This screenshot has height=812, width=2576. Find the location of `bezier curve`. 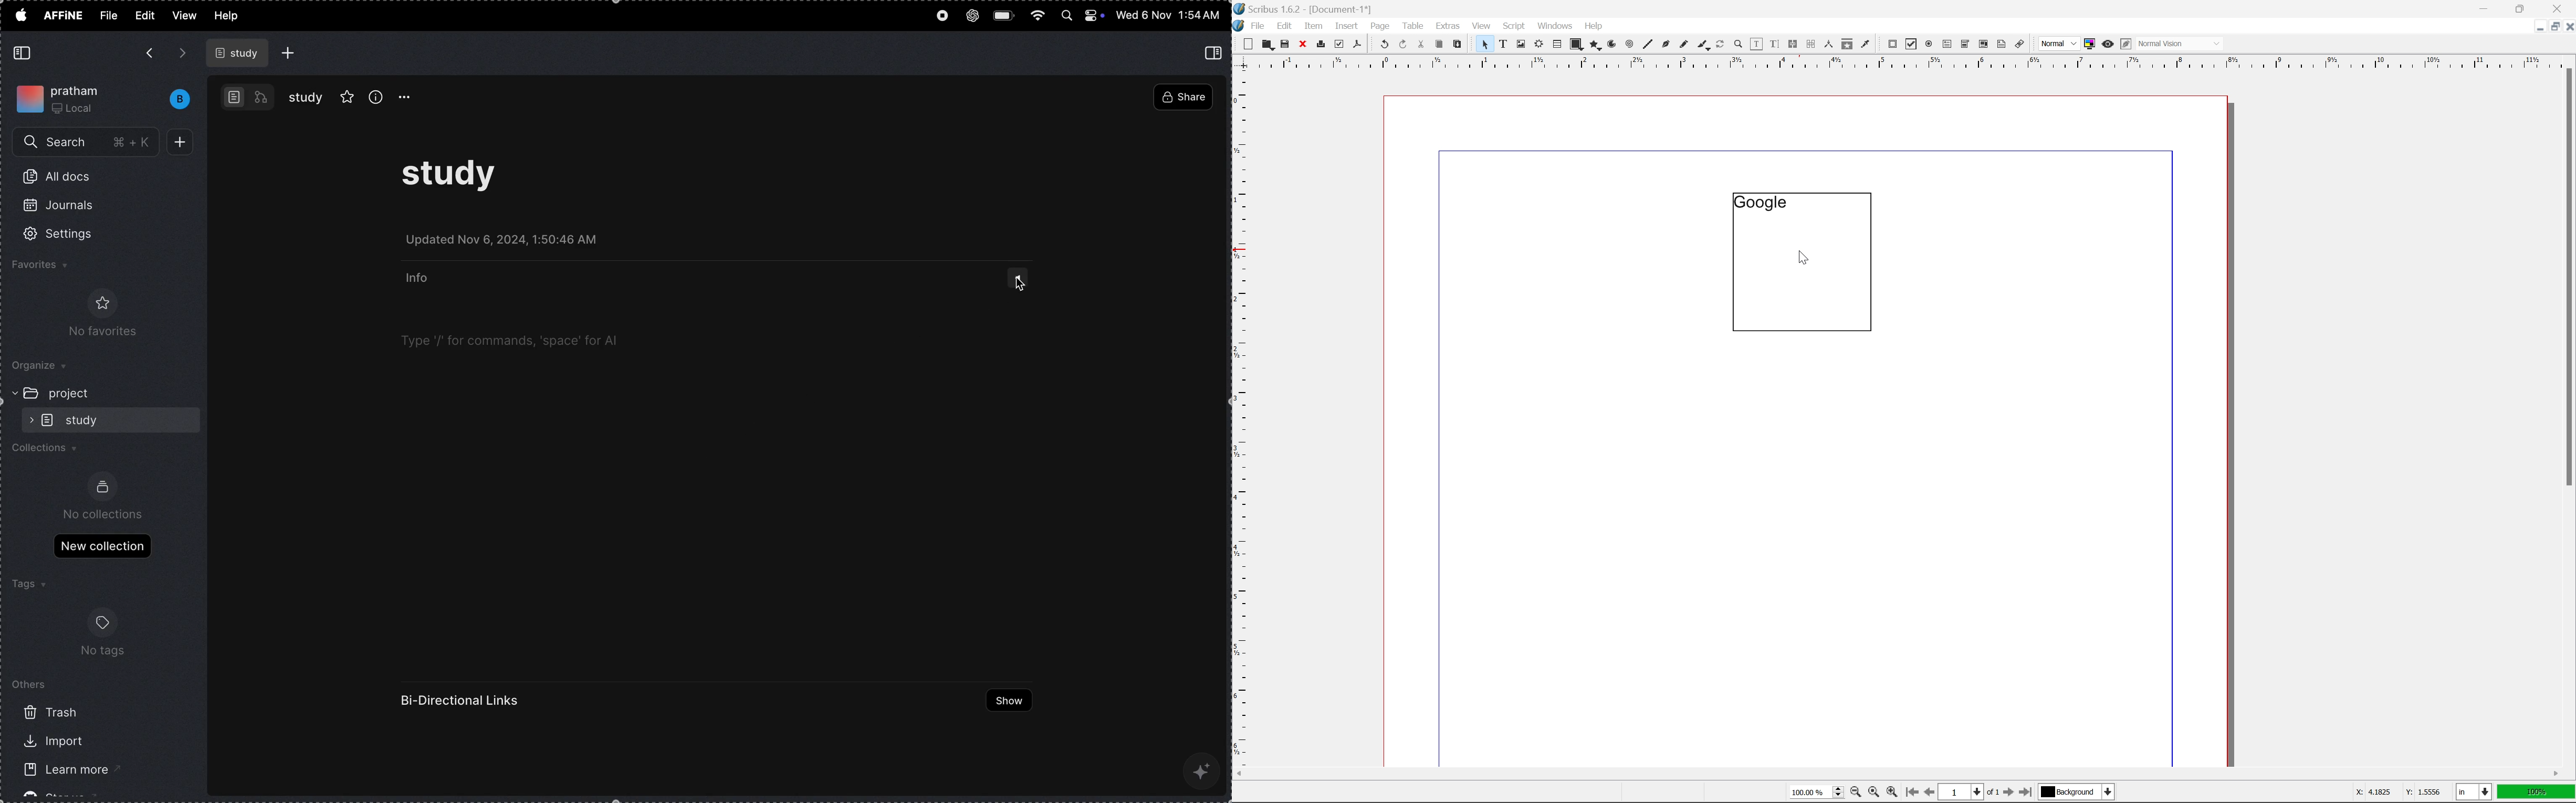

bezier curve is located at coordinates (1666, 44).